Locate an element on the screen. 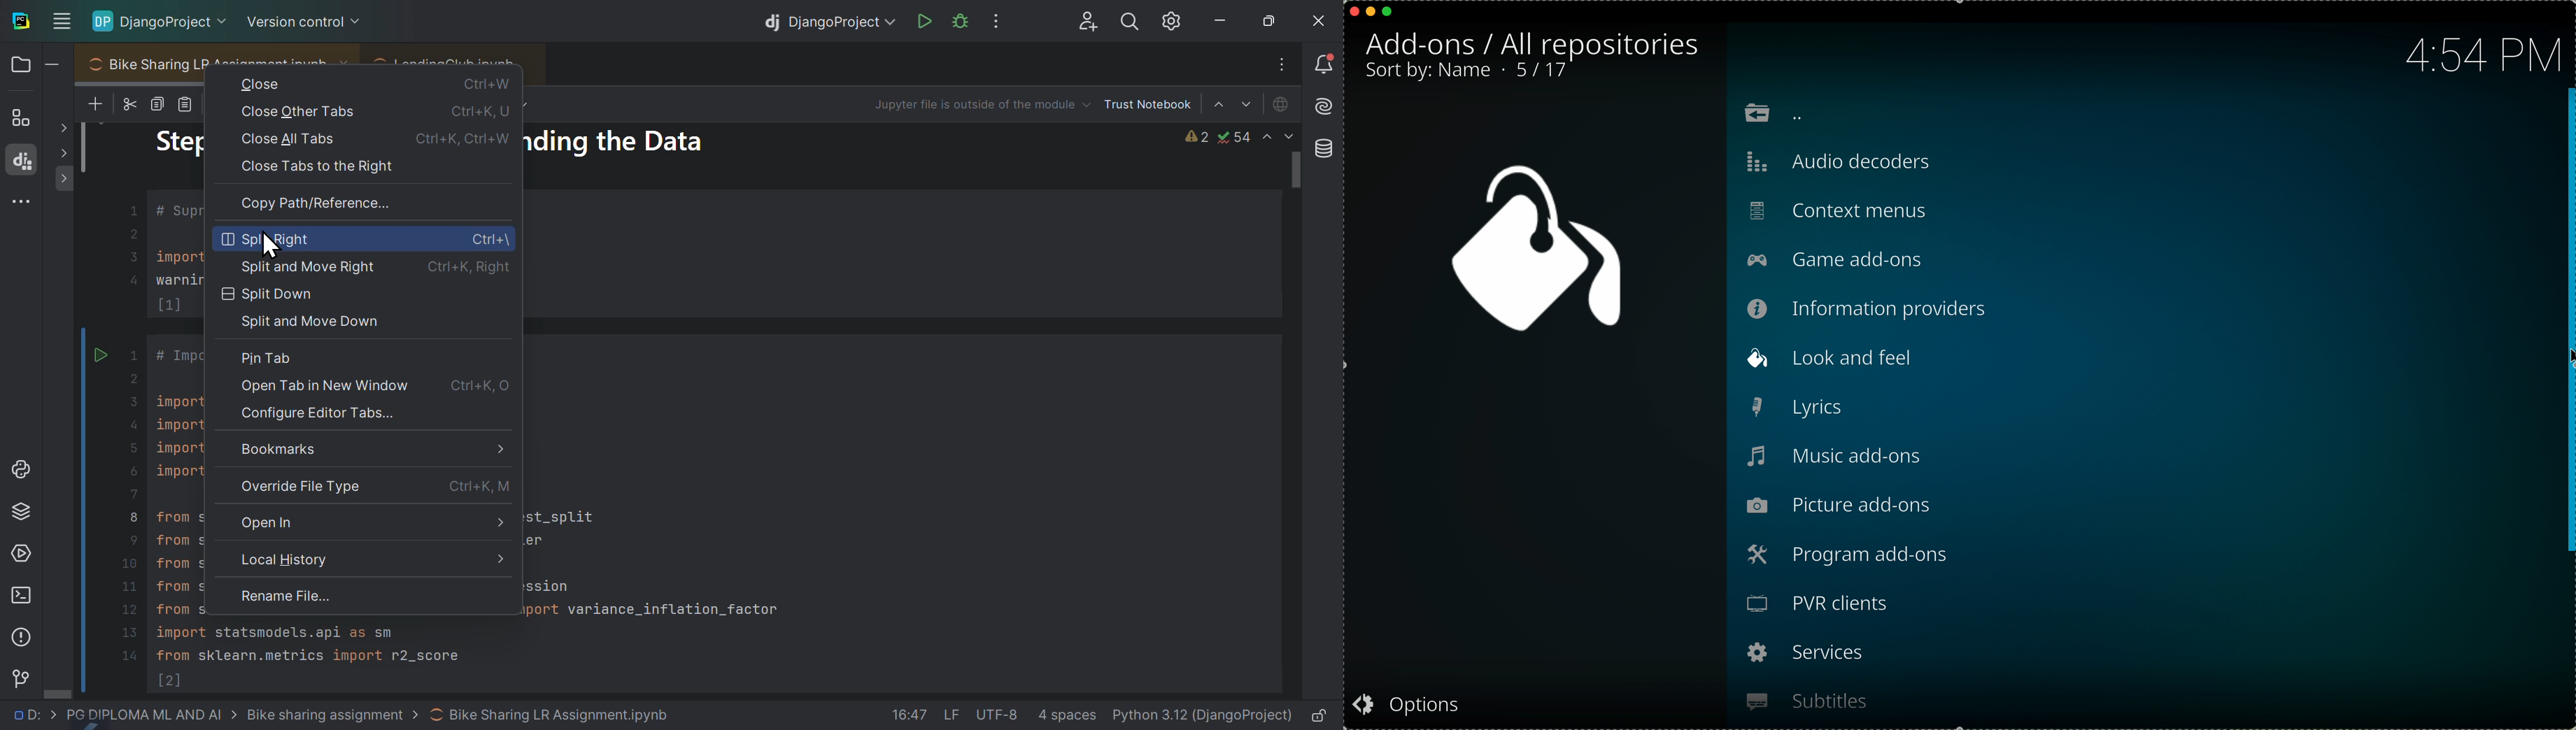 This screenshot has height=756, width=2576. picture add-ons is located at coordinates (1843, 506).